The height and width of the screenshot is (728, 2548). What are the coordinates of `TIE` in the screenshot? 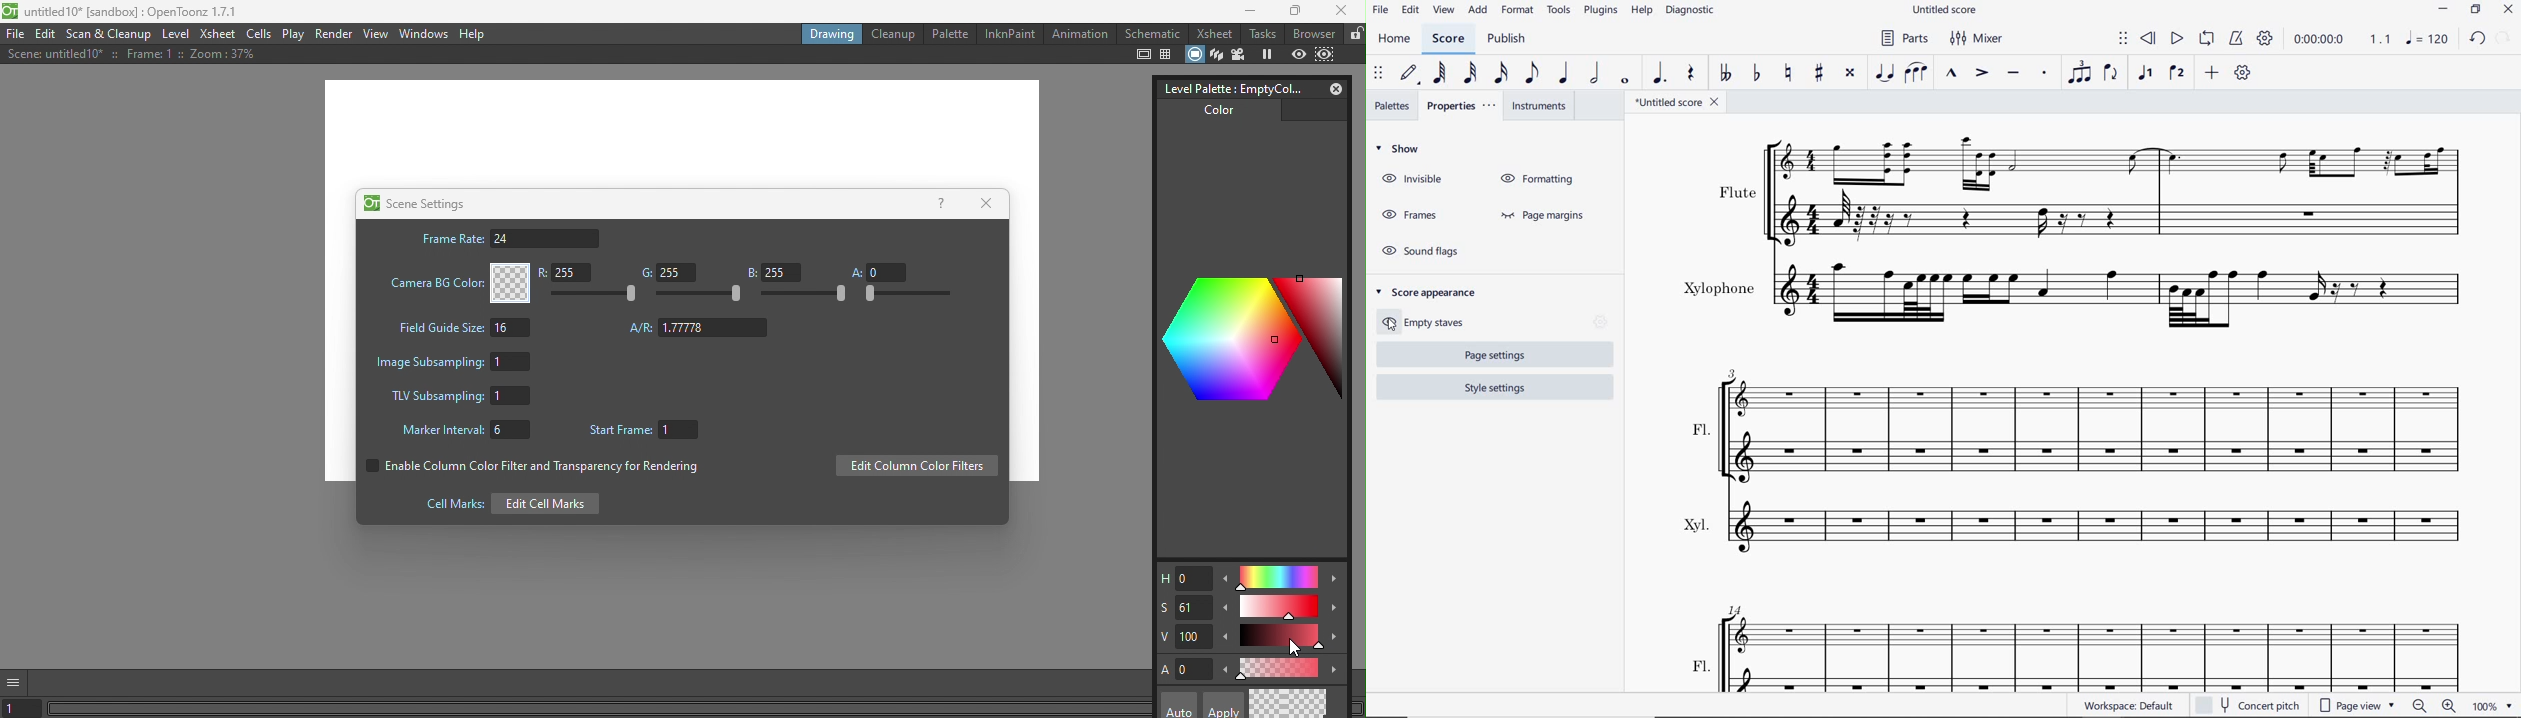 It's located at (1885, 73).